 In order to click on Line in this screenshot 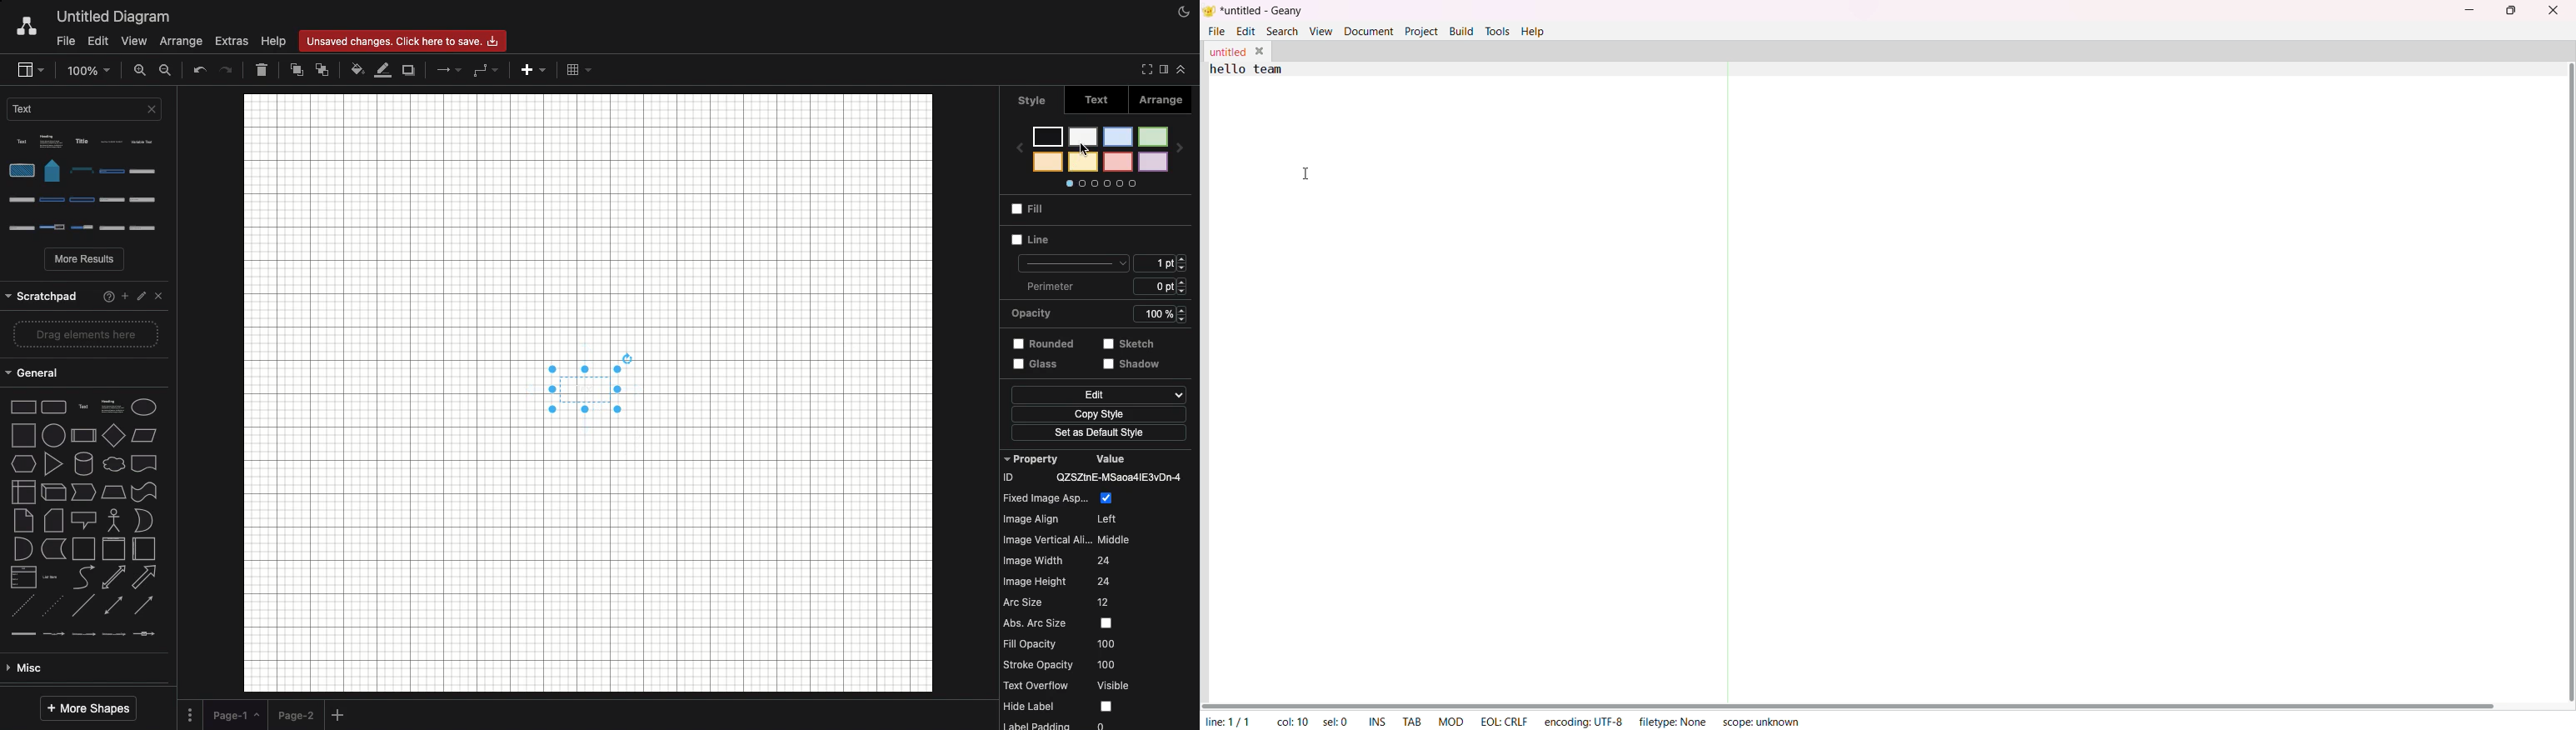, I will do `click(1065, 252)`.